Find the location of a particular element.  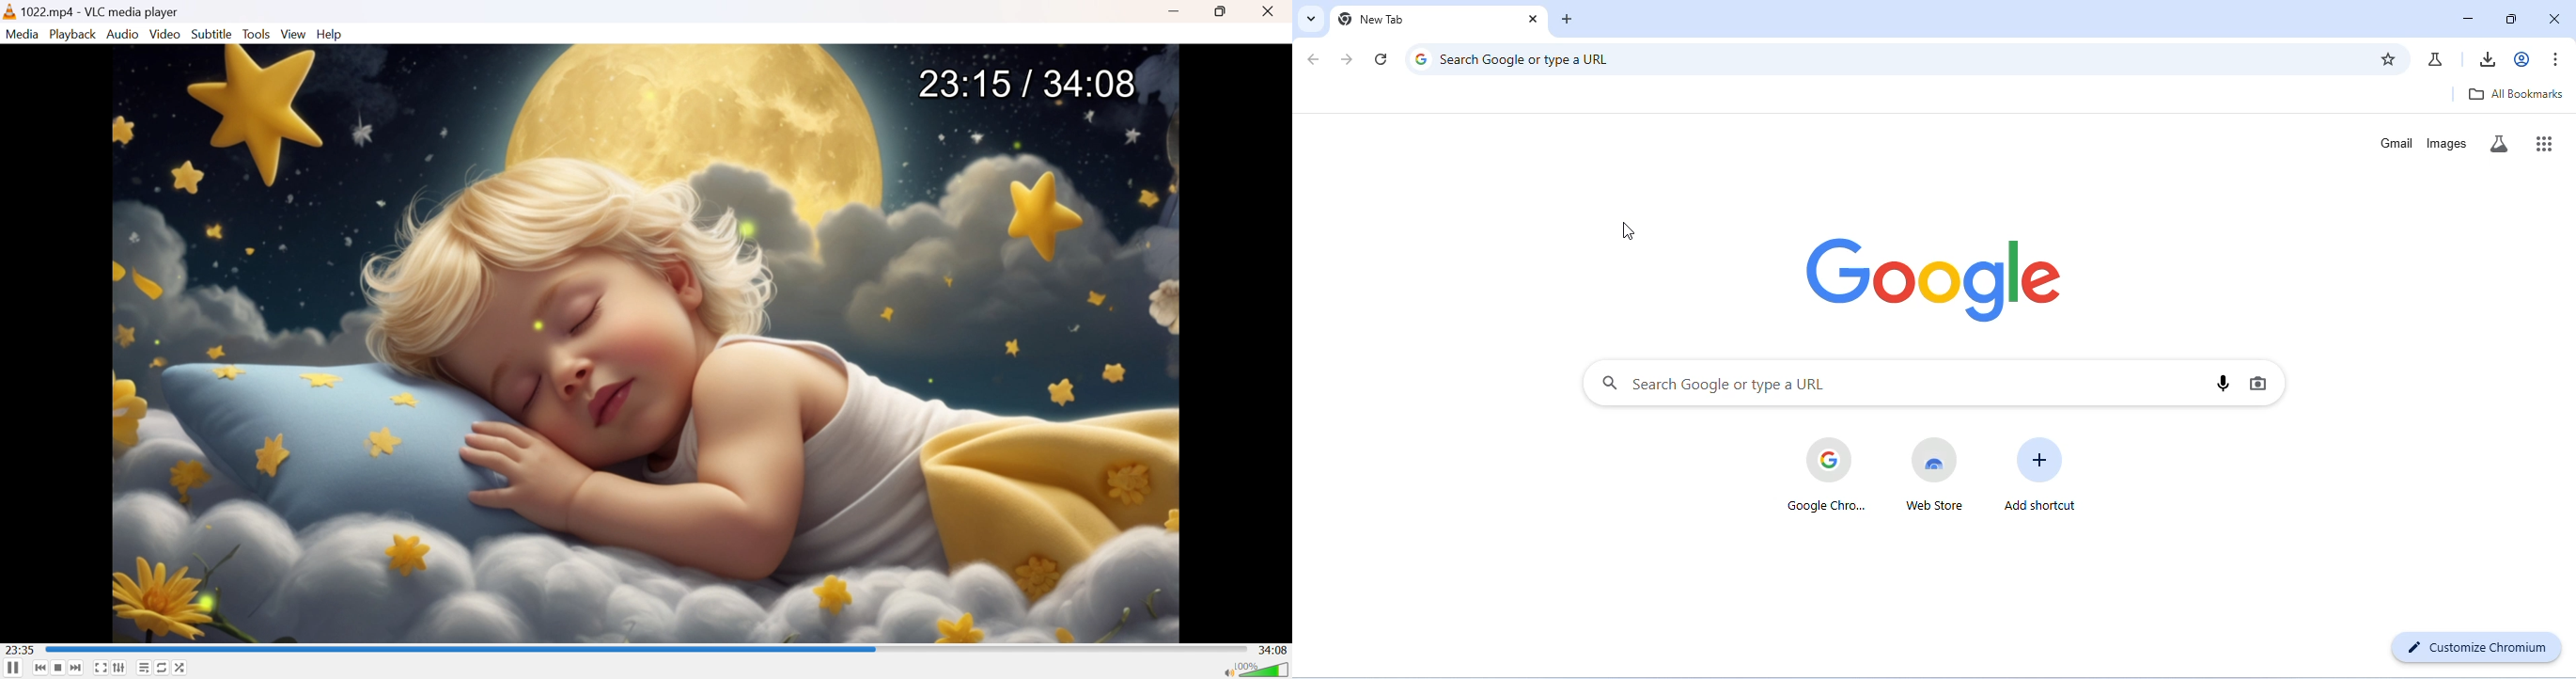

View is located at coordinates (294, 34).